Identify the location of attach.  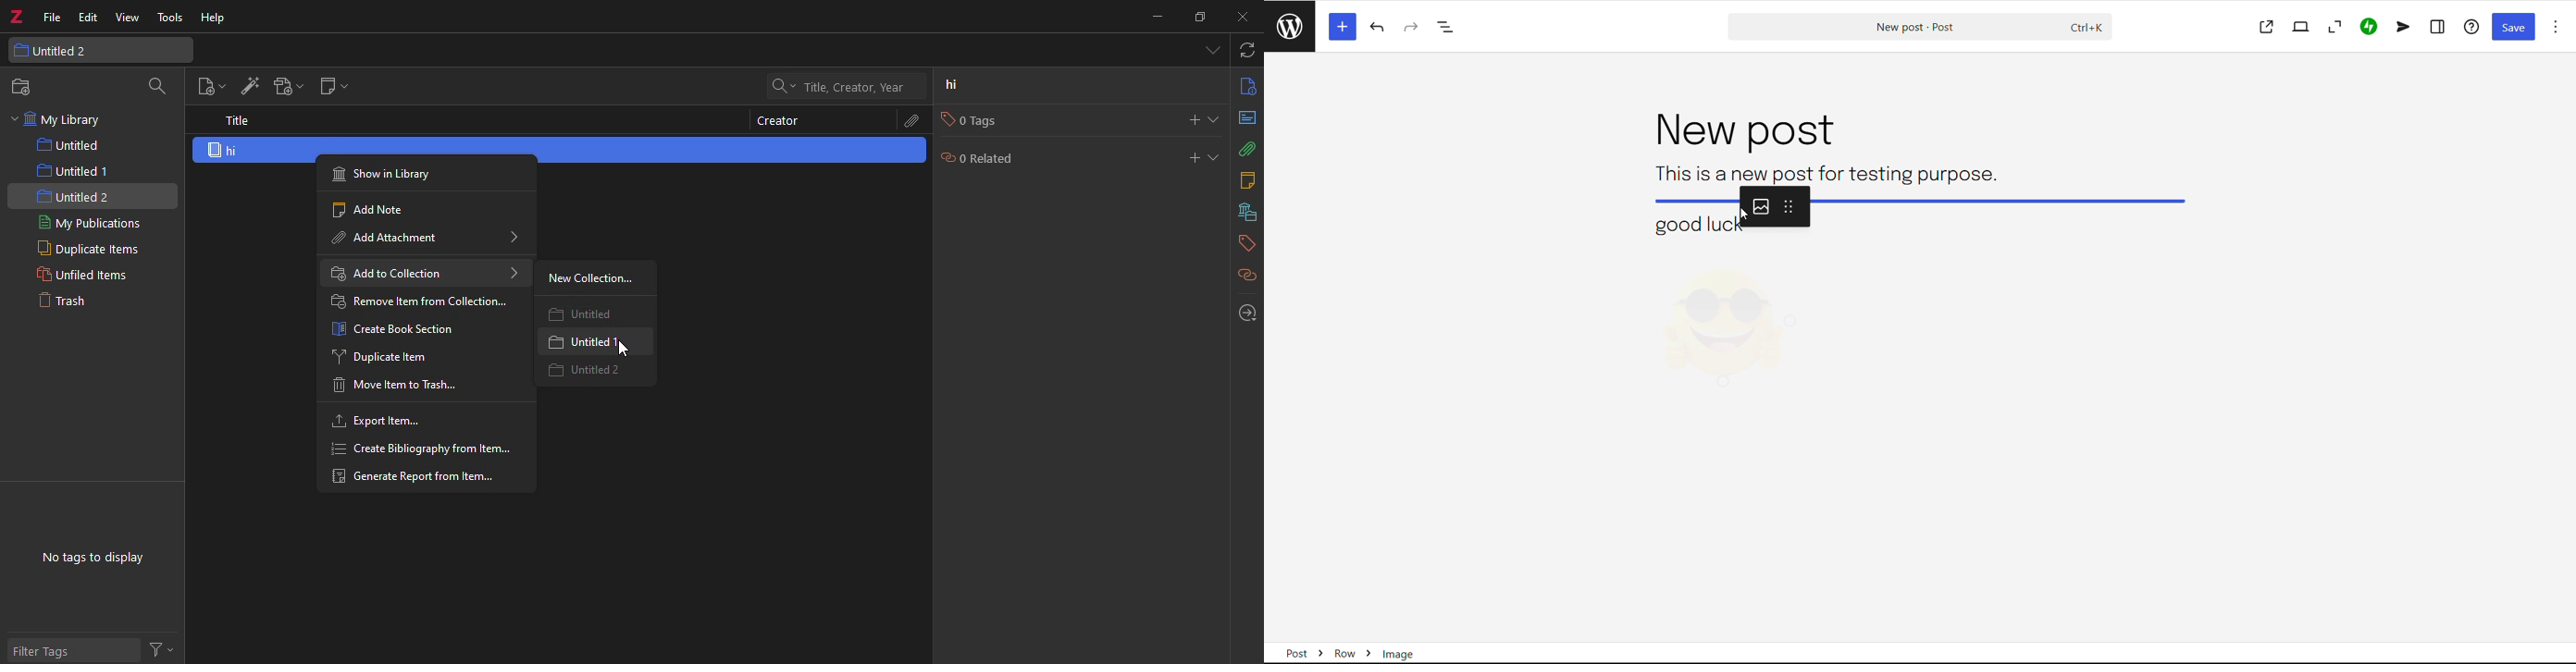
(911, 120).